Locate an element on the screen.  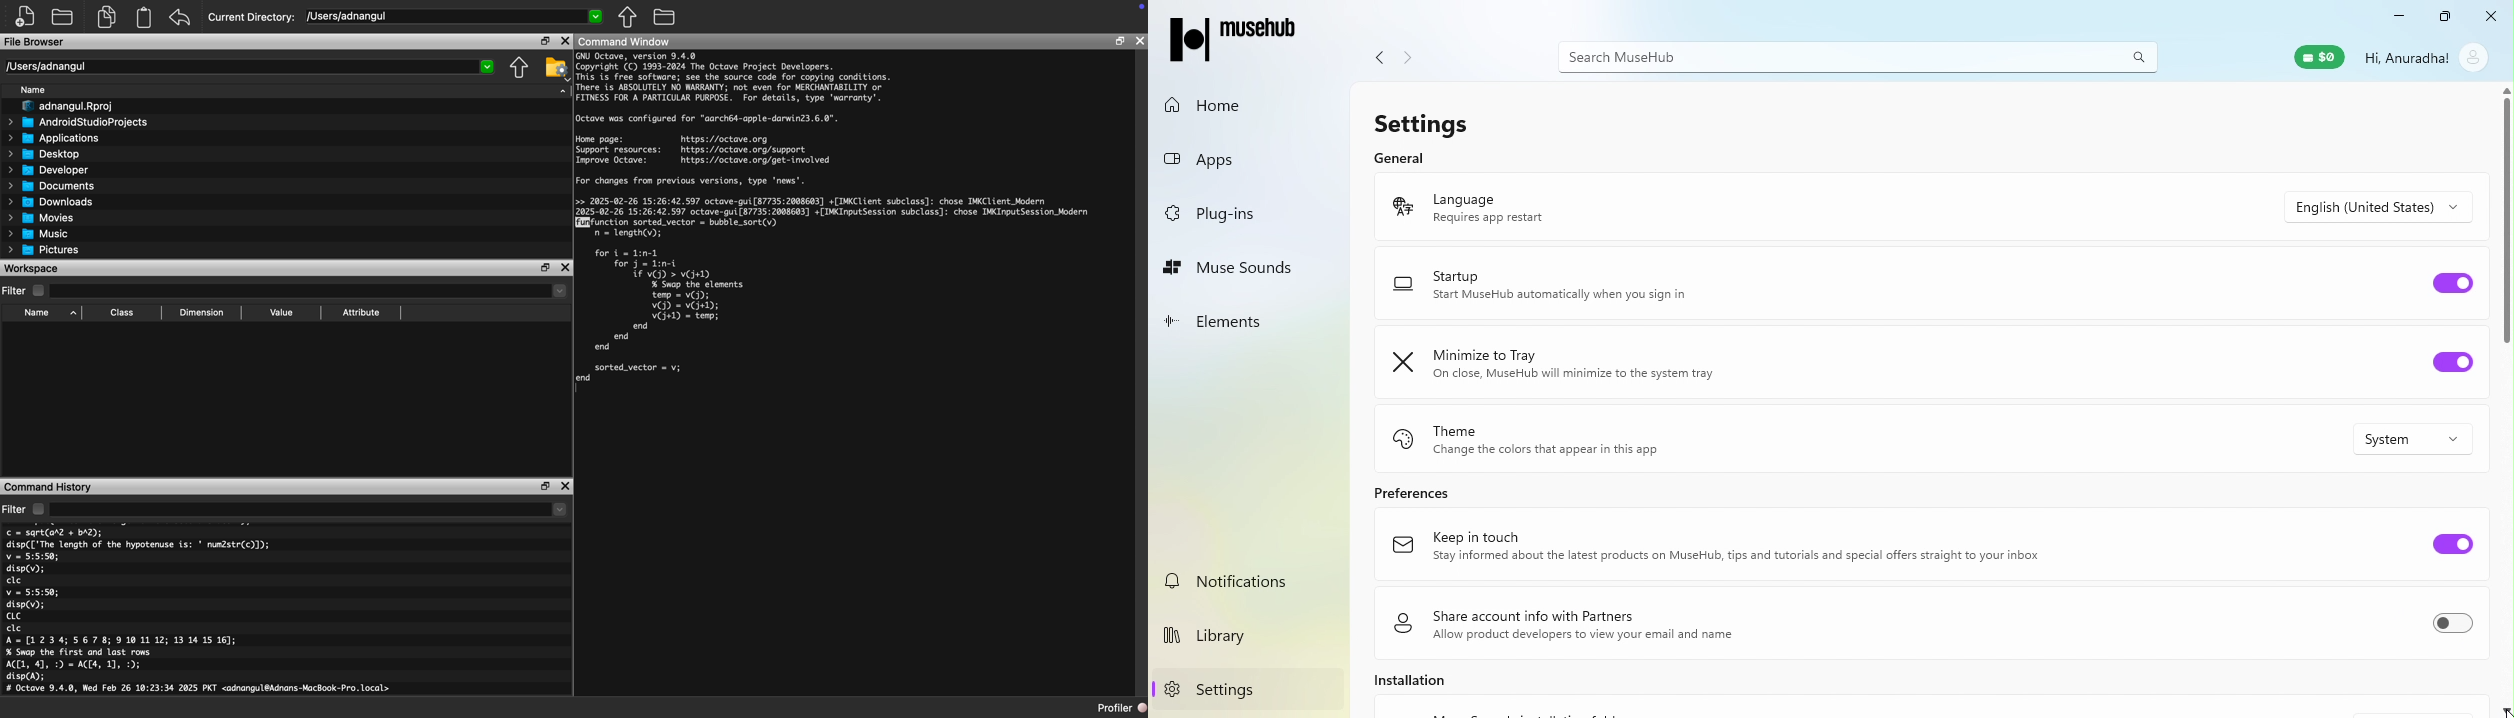
Close is located at coordinates (566, 269).